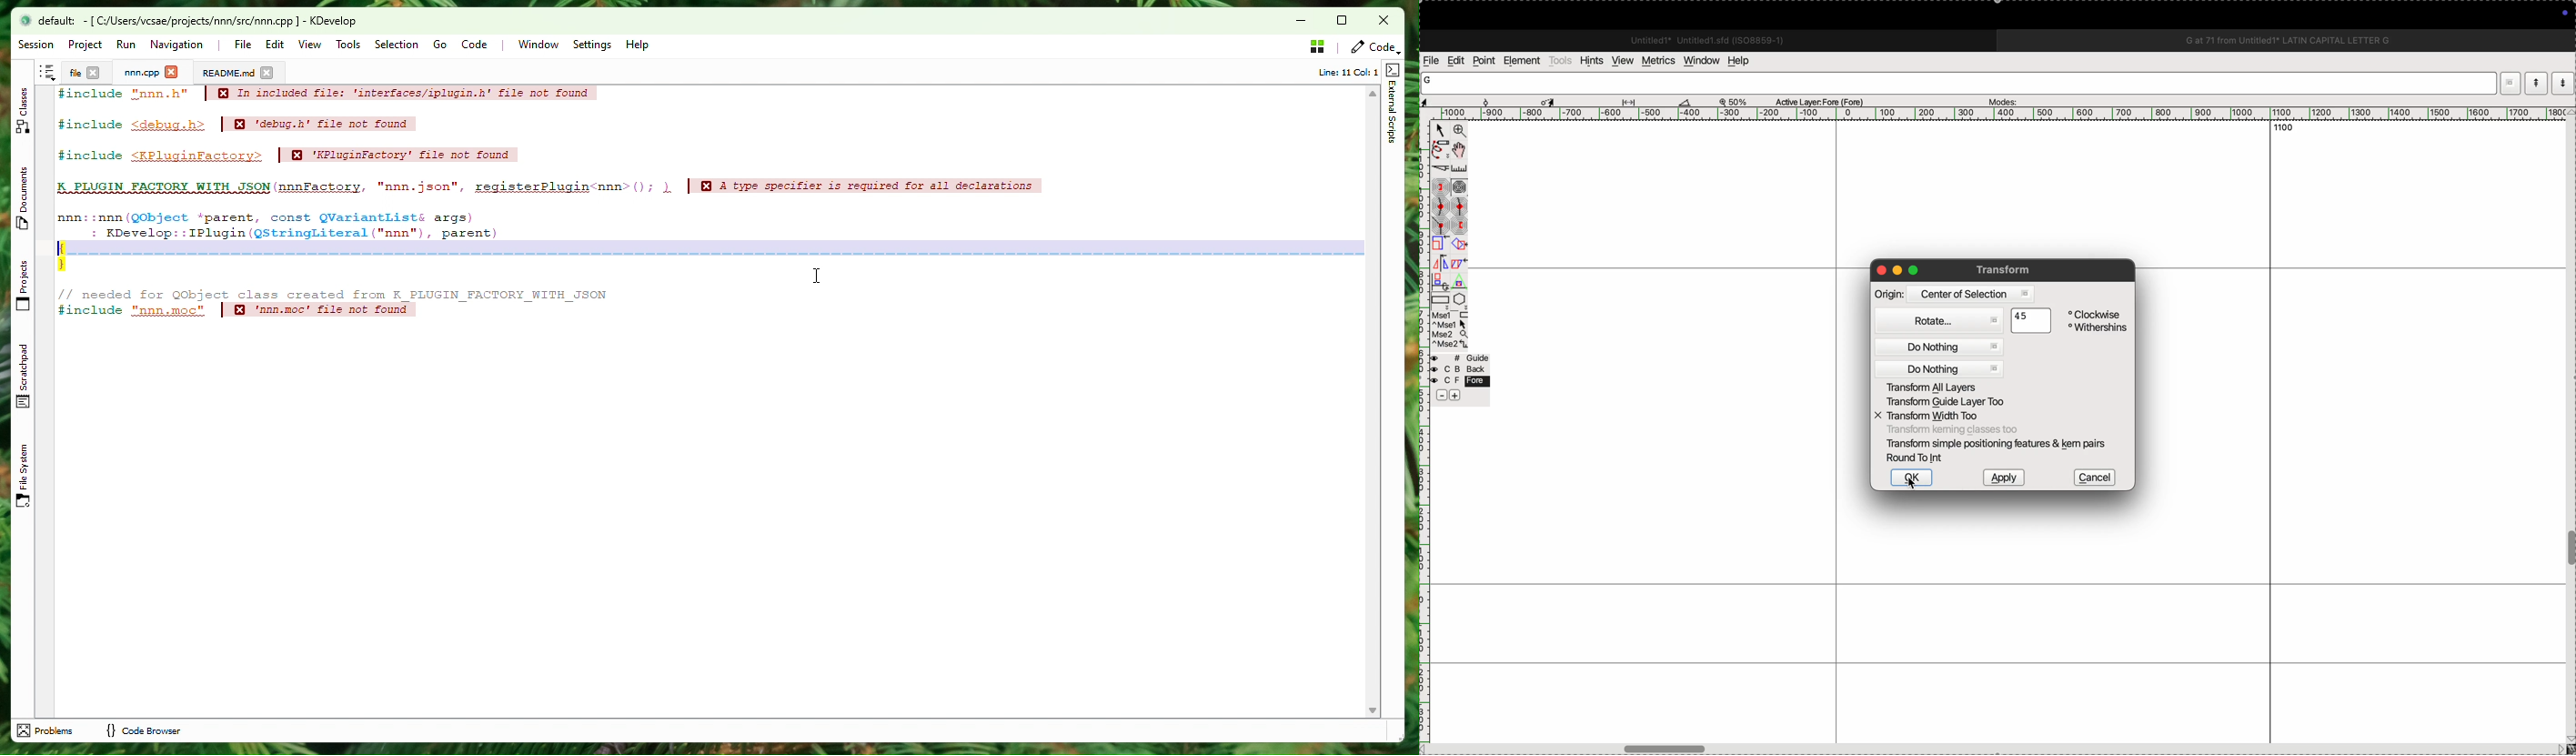  I want to click on cordinates, so click(1453, 100).